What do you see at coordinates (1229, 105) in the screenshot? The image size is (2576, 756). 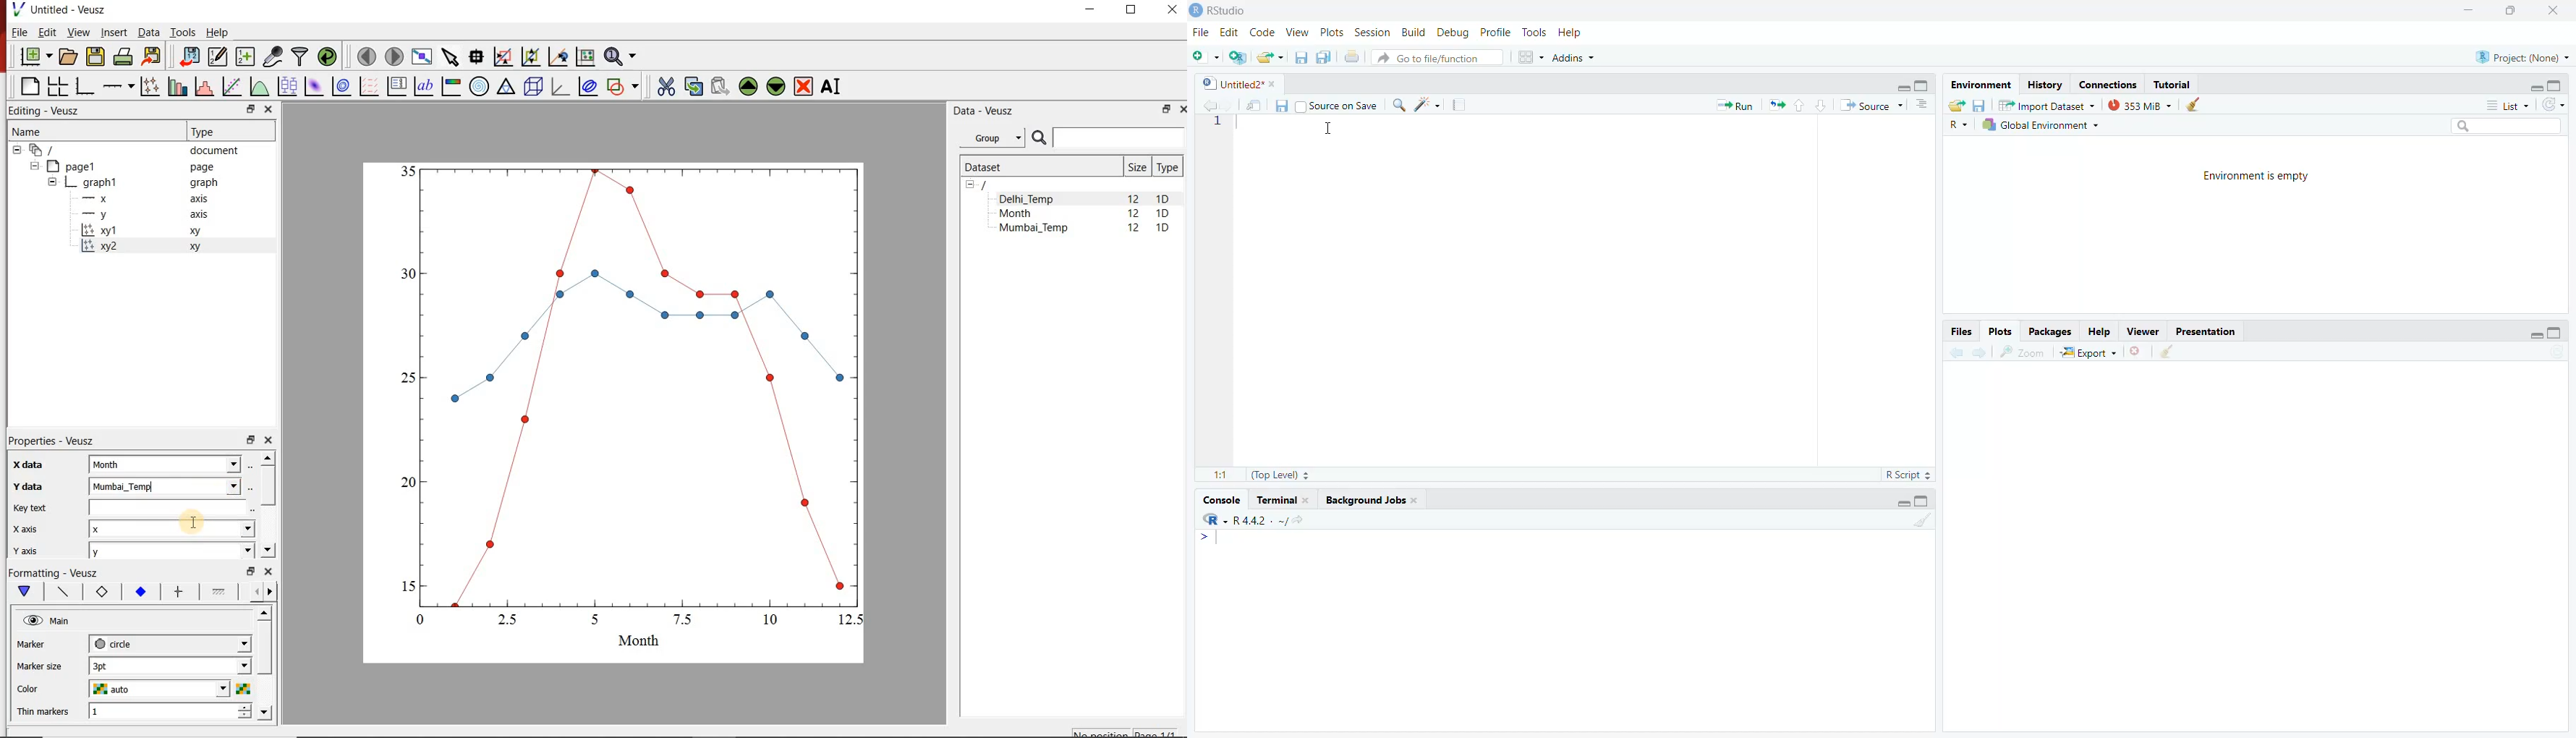 I see `go back to the next source location` at bounding box center [1229, 105].